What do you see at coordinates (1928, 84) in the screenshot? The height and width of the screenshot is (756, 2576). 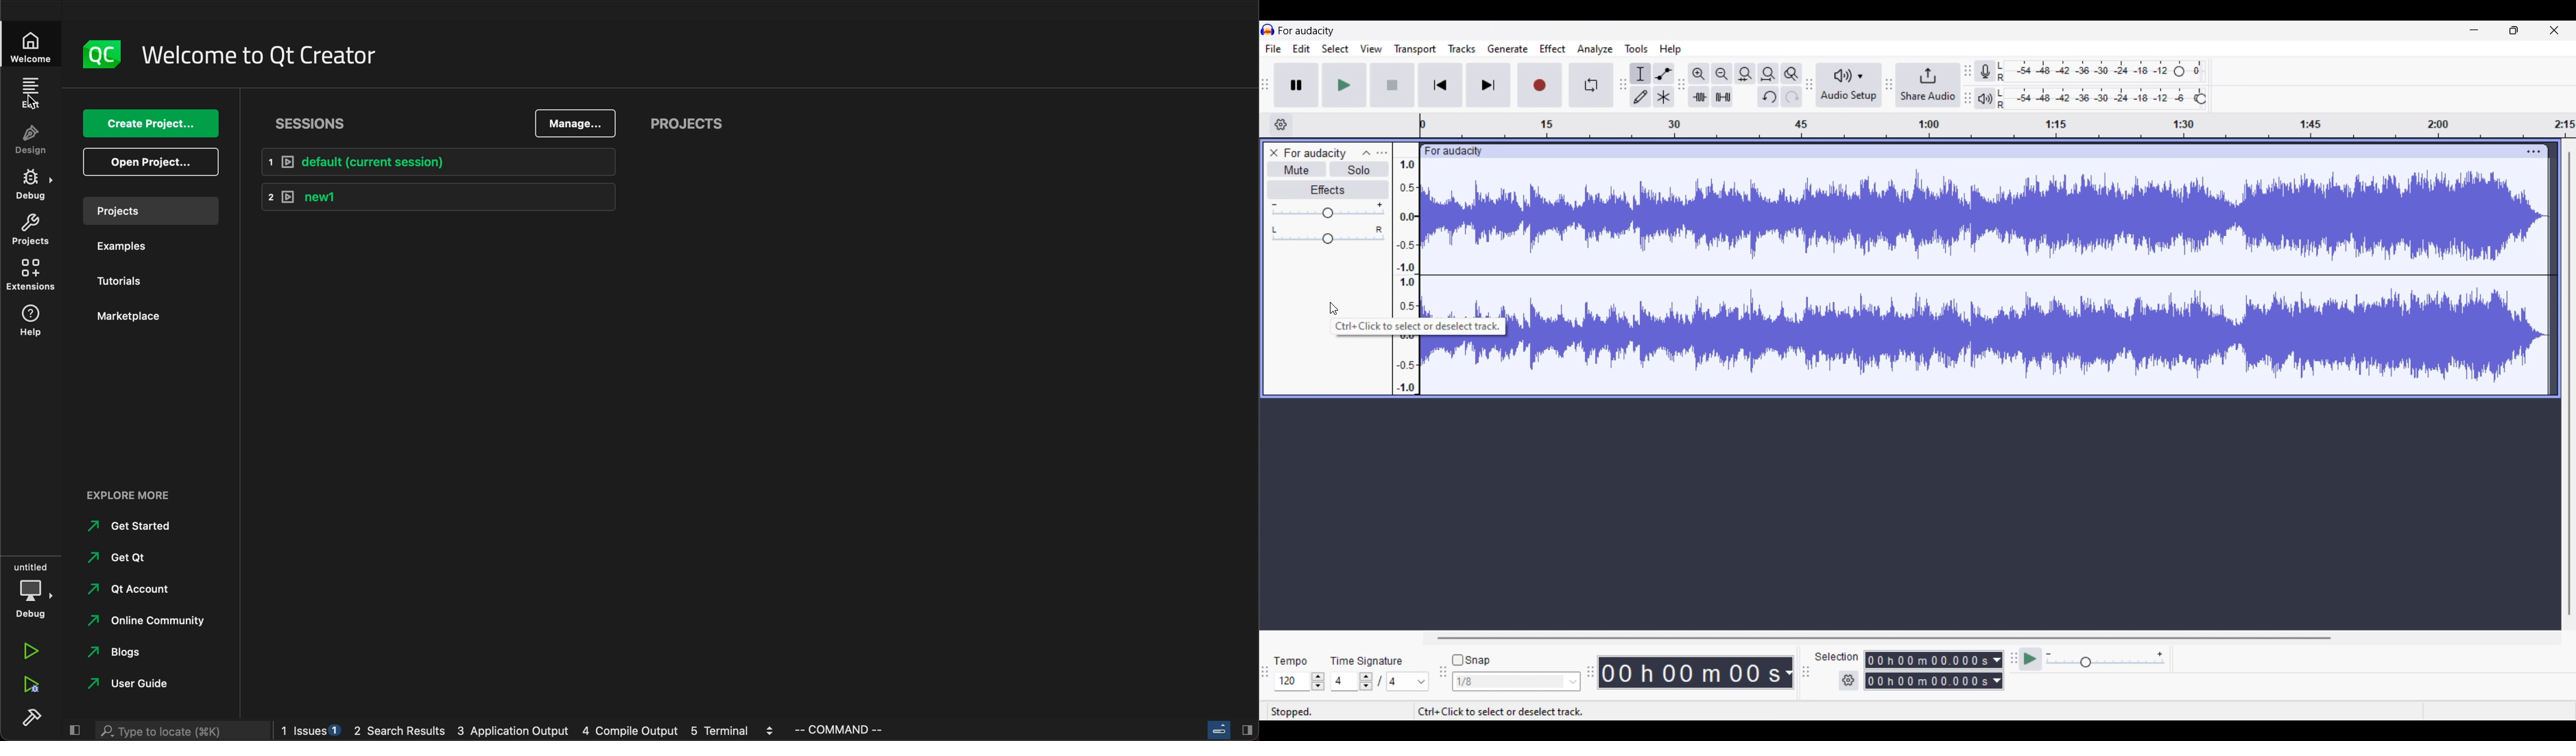 I see `Share audio` at bounding box center [1928, 84].